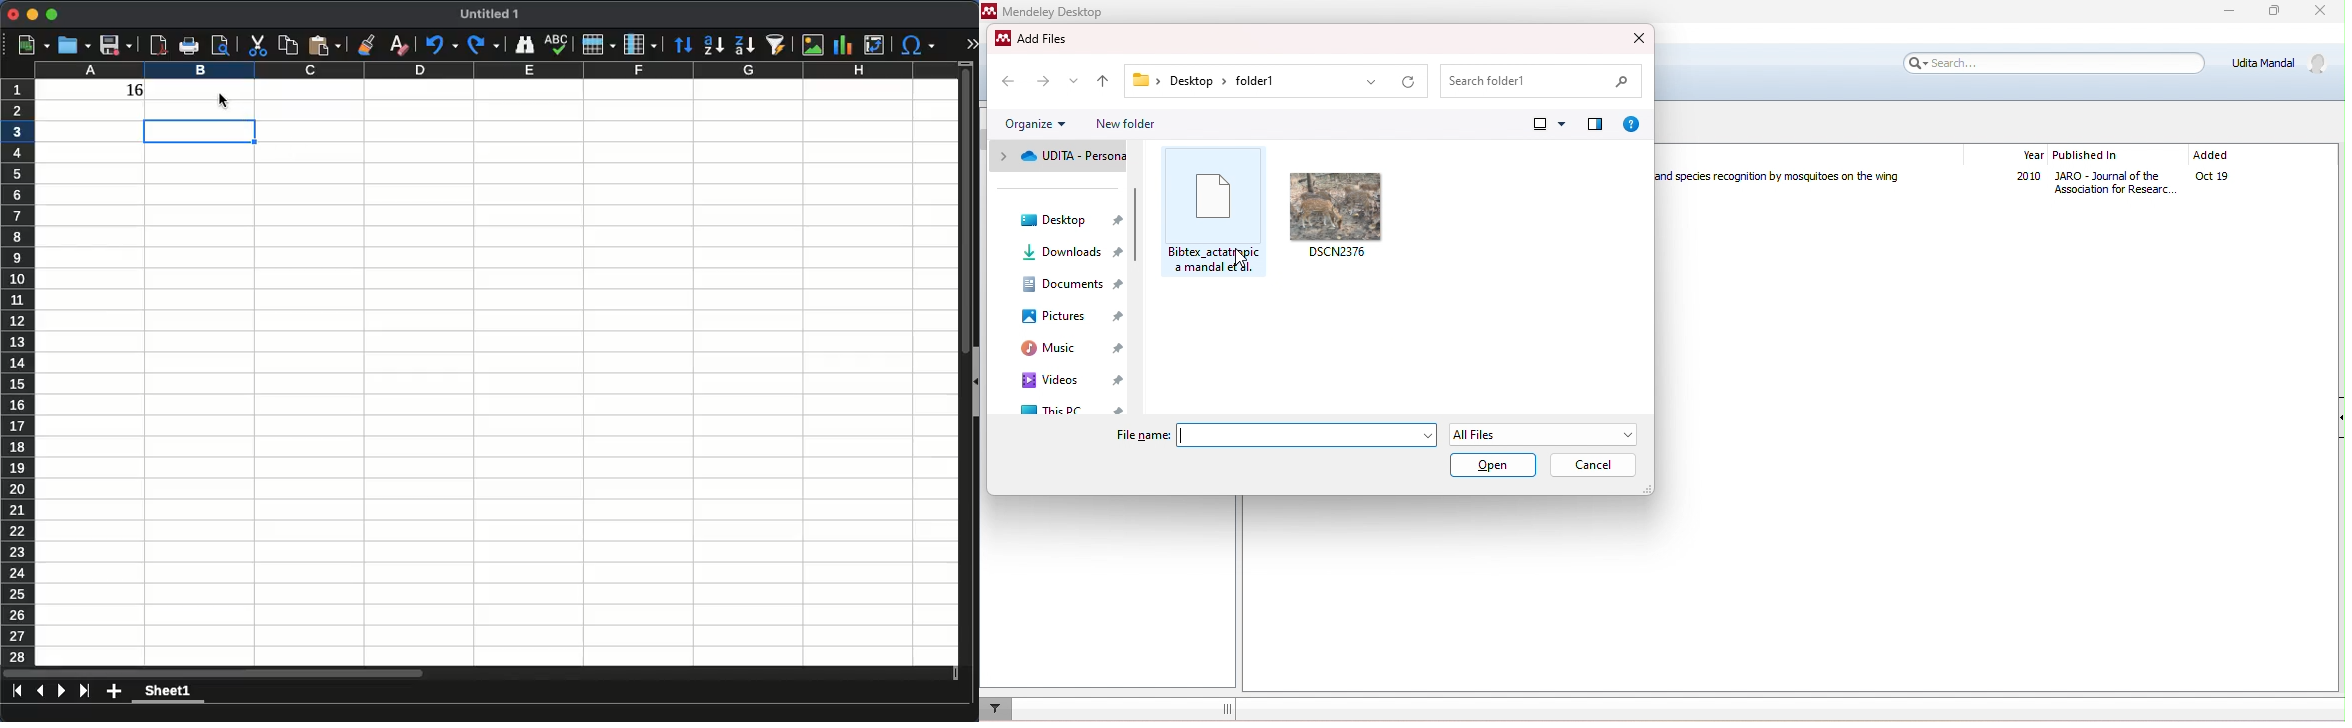 This screenshot has width=2352, height=728. What do you see at coordinates (18, 371) in the screenshot?
I see `rows` at bounding box center [18, 371].